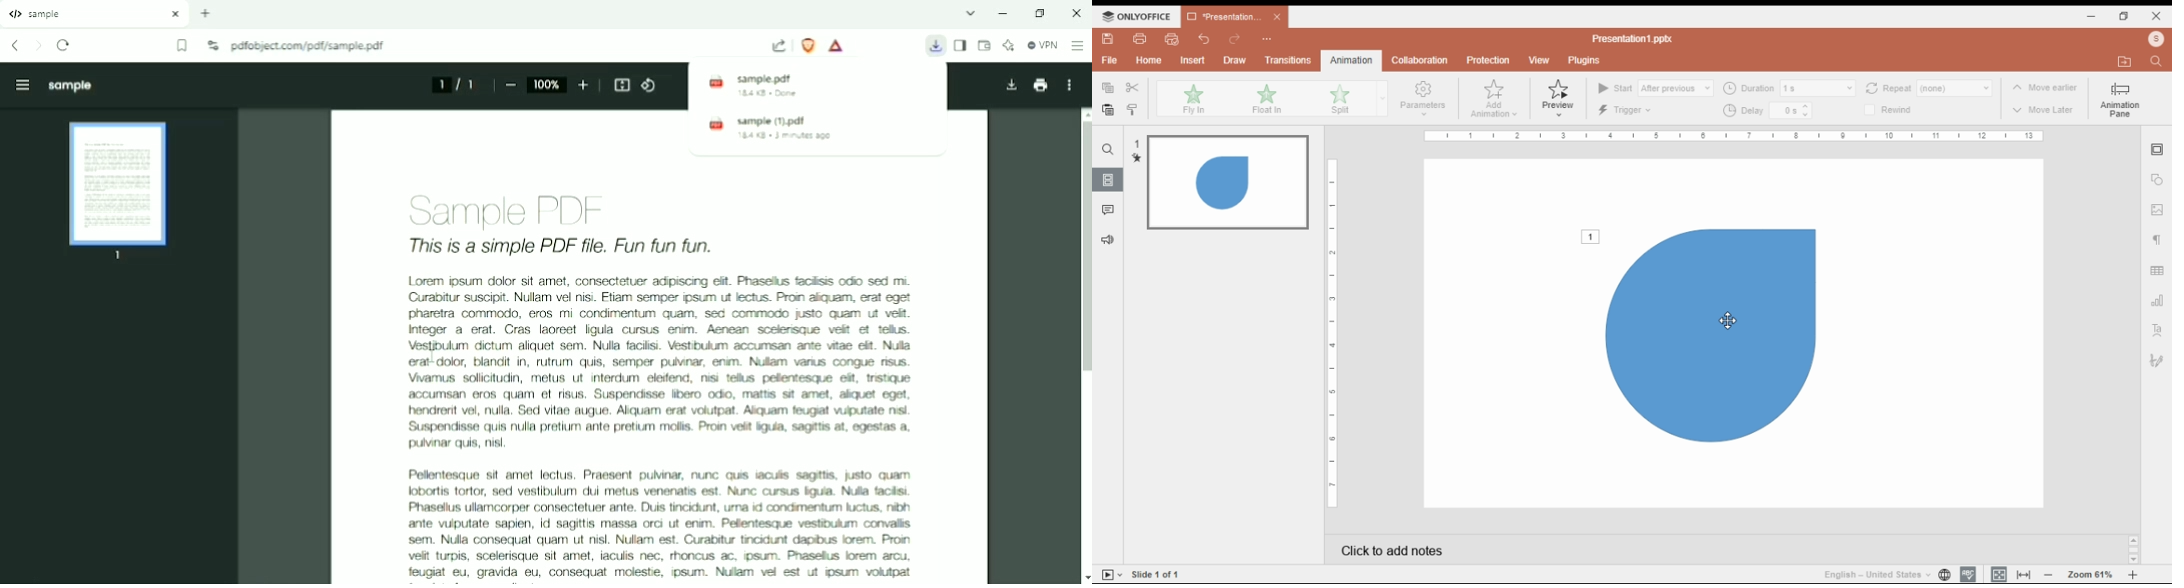  Describe the element at coordinates (2158, 239) in the screenshot. I see `paragraph settings` at that location.